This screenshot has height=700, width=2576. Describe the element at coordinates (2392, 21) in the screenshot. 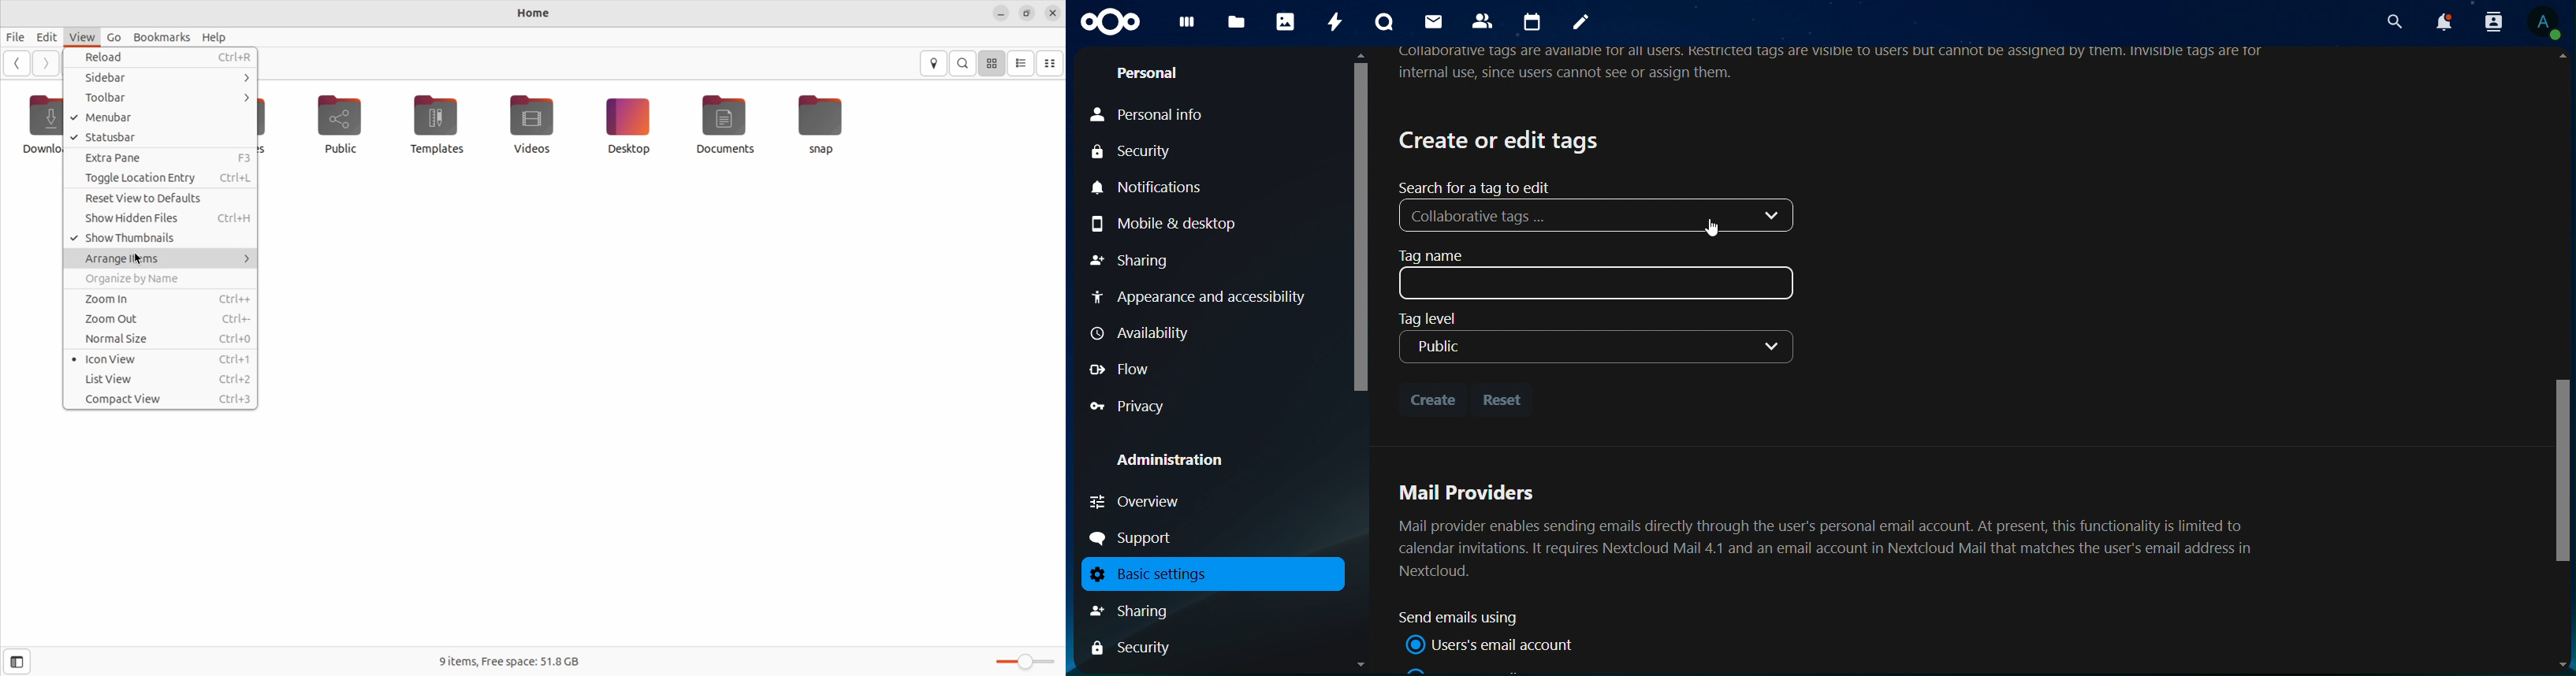

I see `search` at that location.